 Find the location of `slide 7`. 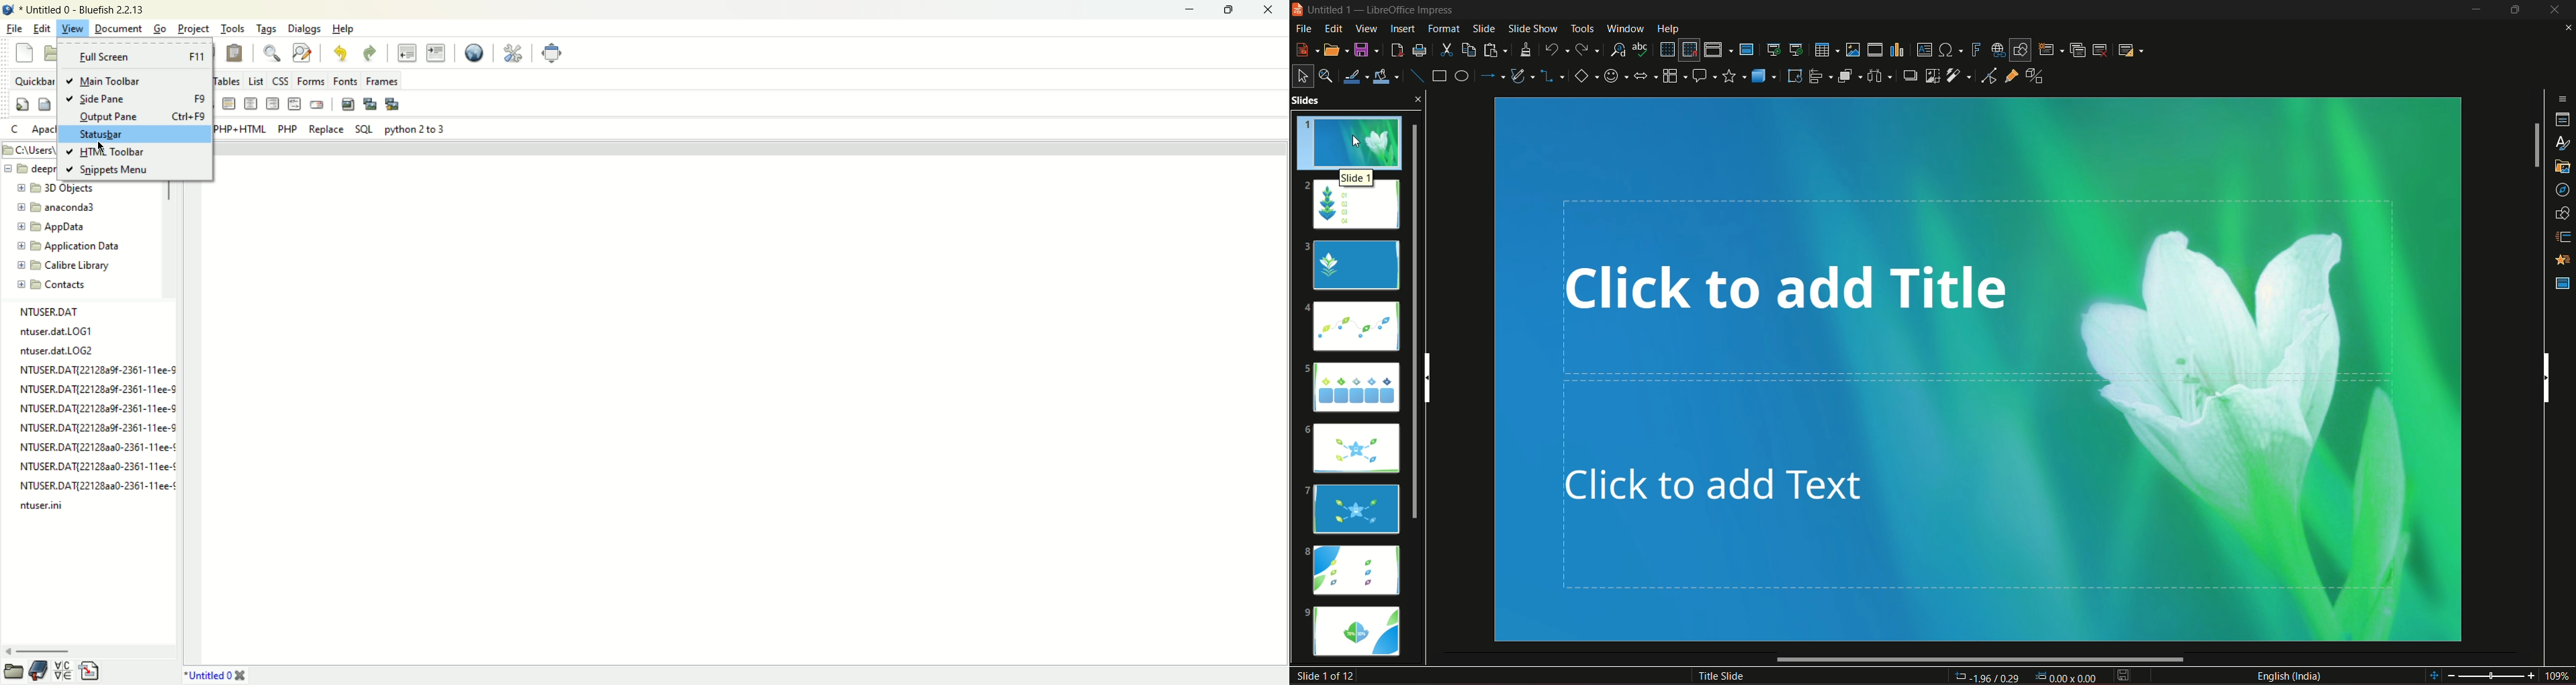

slide 7 is located at coordinates (1355, 508).